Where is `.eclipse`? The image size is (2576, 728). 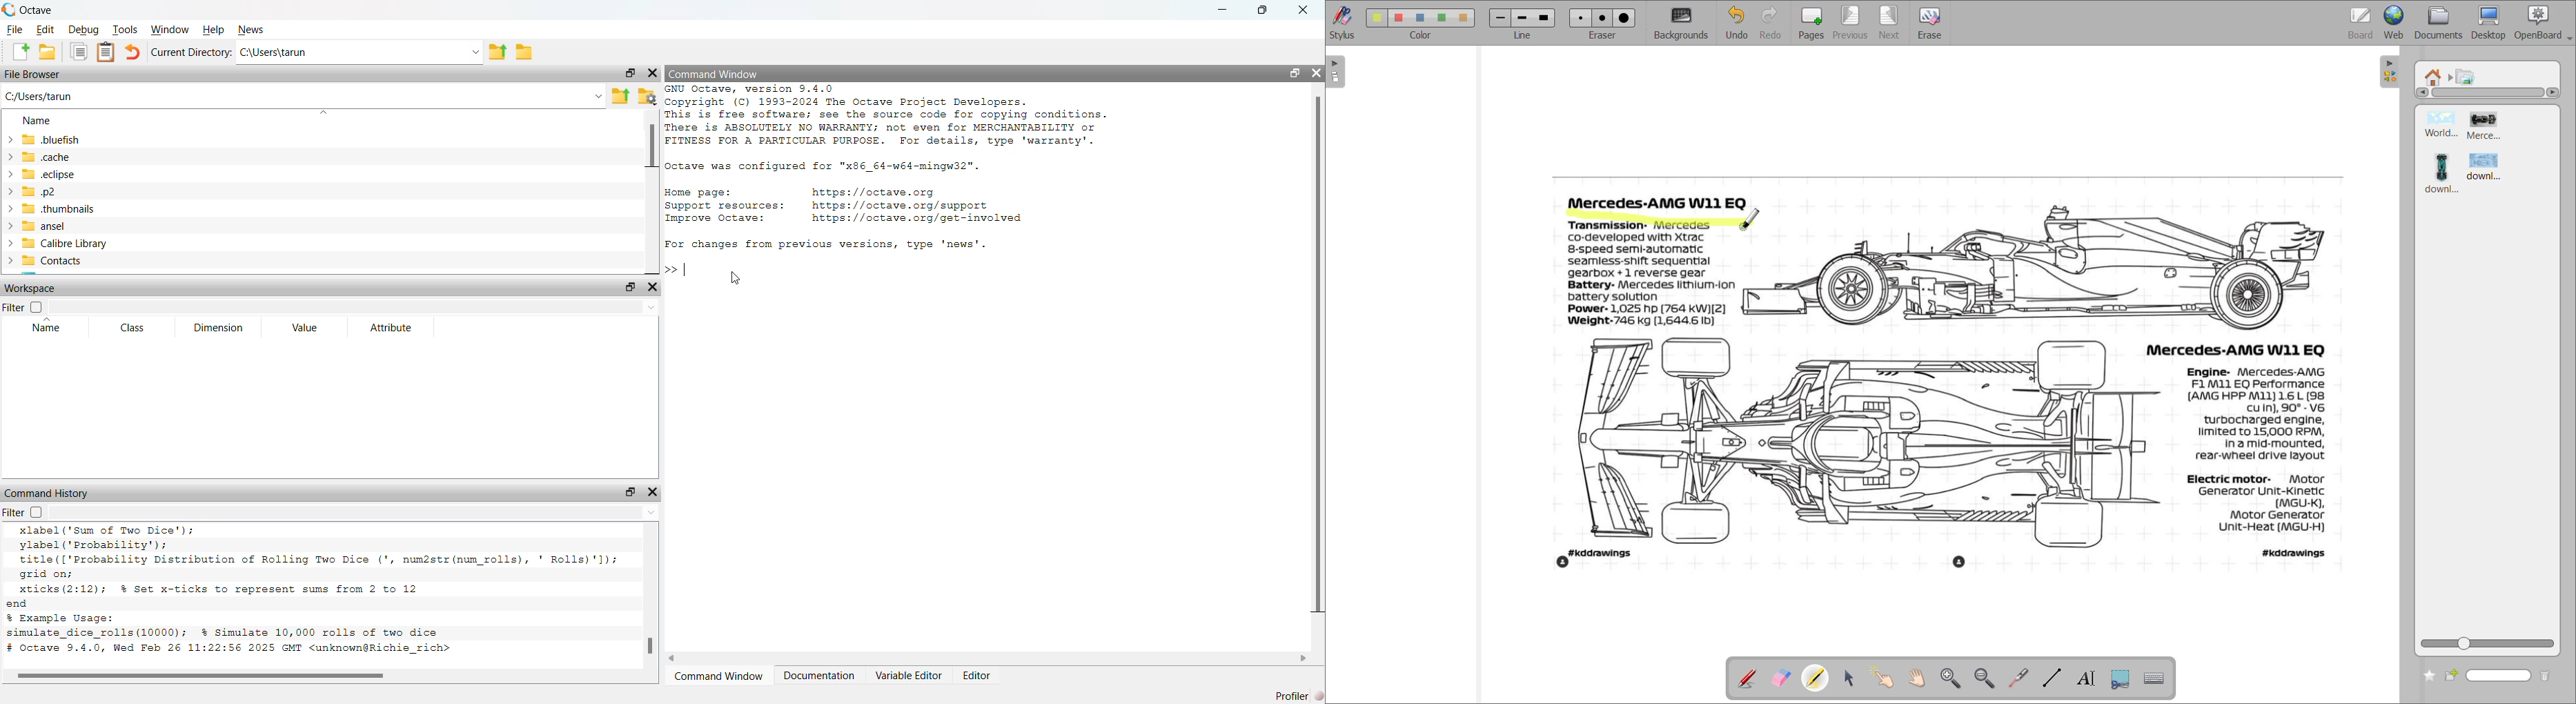
.eclipse is located at coordinates (42, 175).